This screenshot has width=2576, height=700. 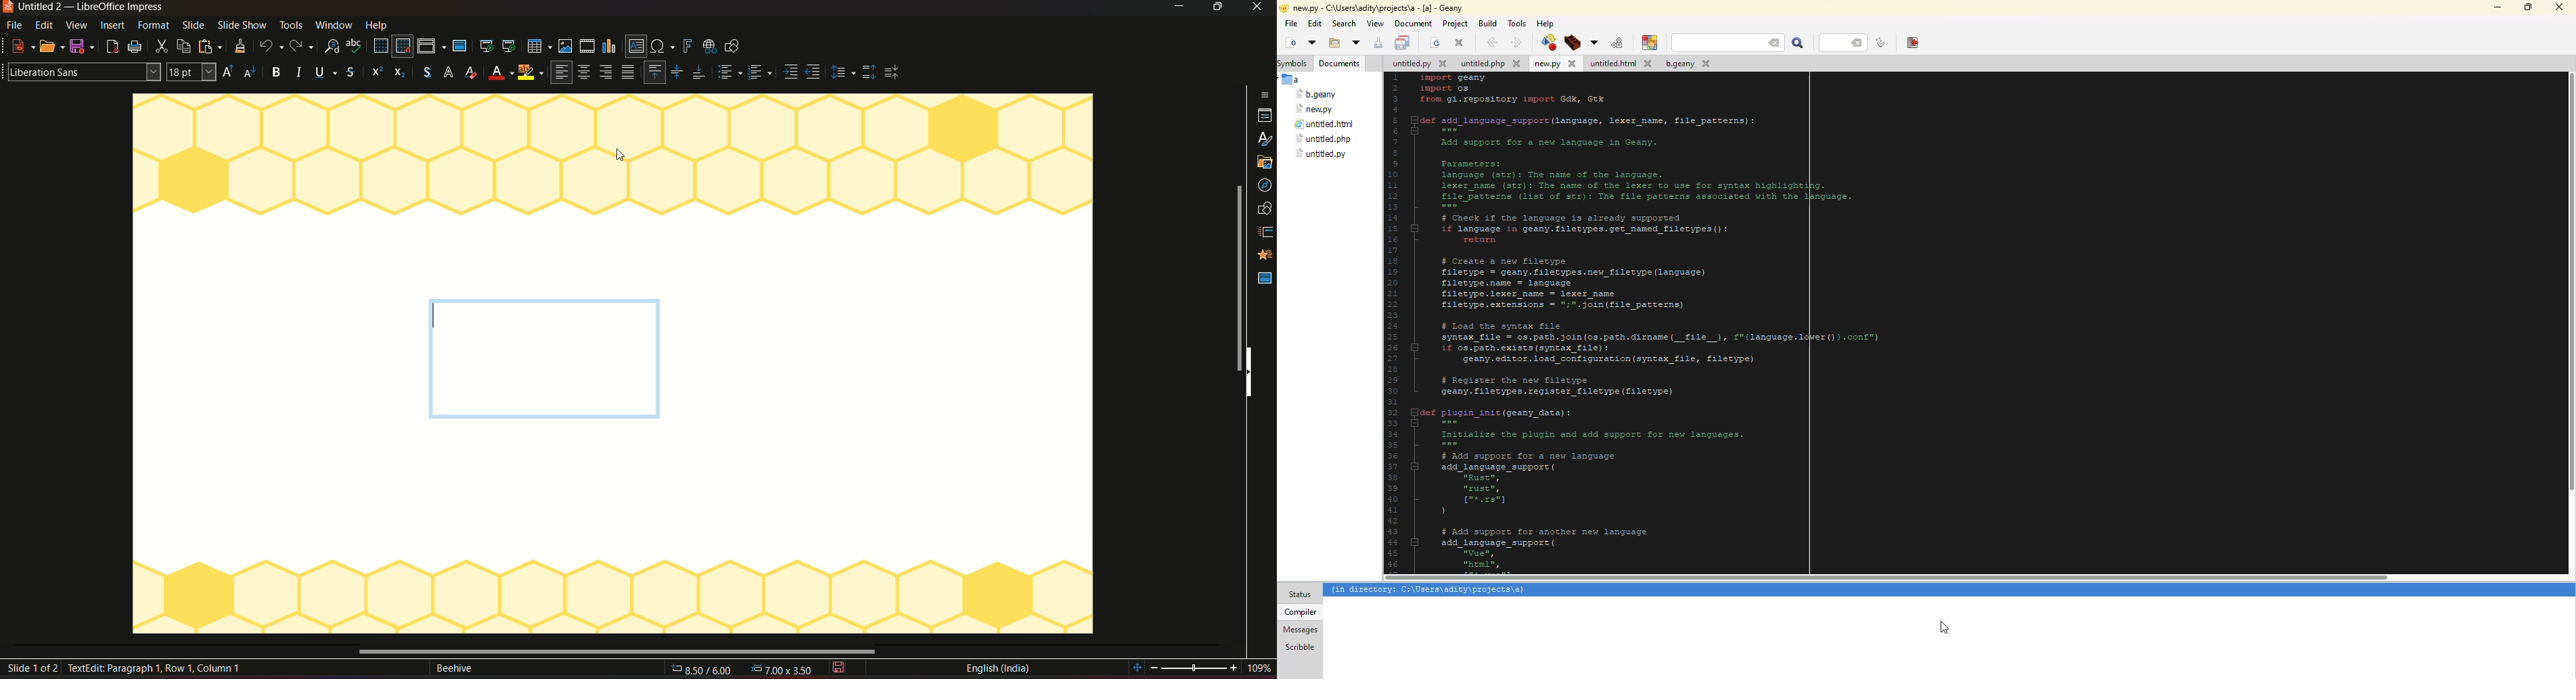 I want to click on slide 1 of 2, so click(x=34, y=669).